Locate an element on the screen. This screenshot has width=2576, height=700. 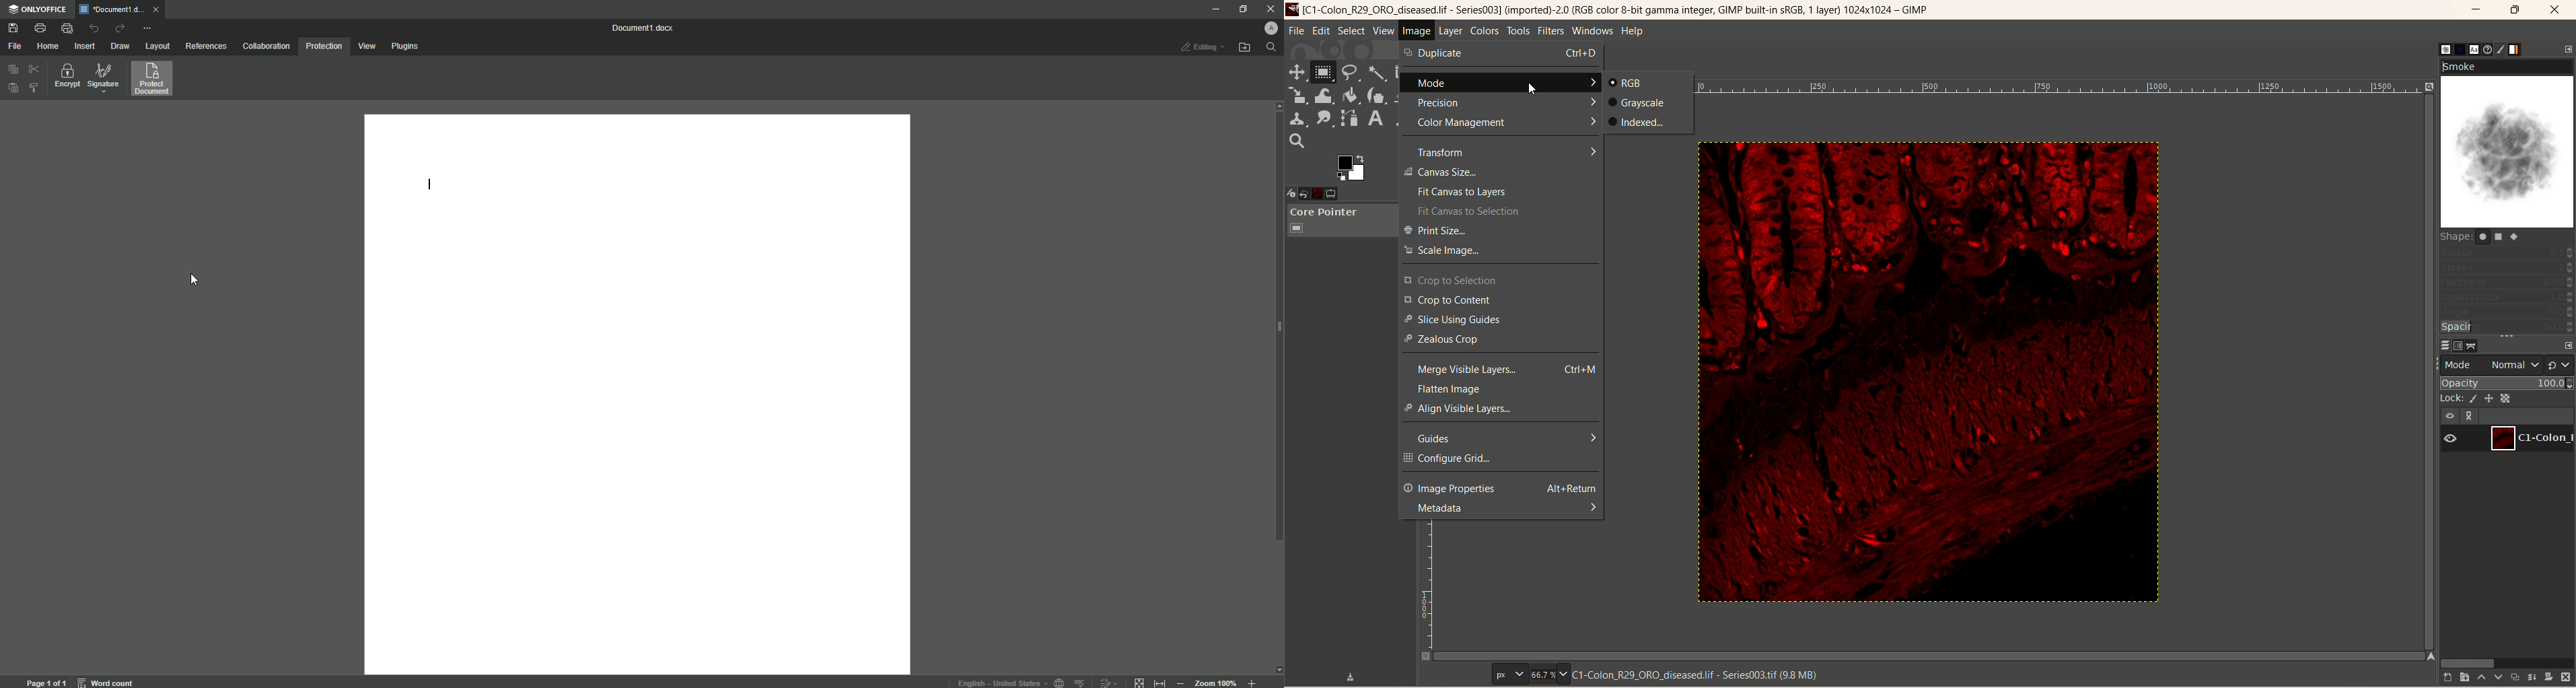
tool option is located at coordinates (1332, 193).